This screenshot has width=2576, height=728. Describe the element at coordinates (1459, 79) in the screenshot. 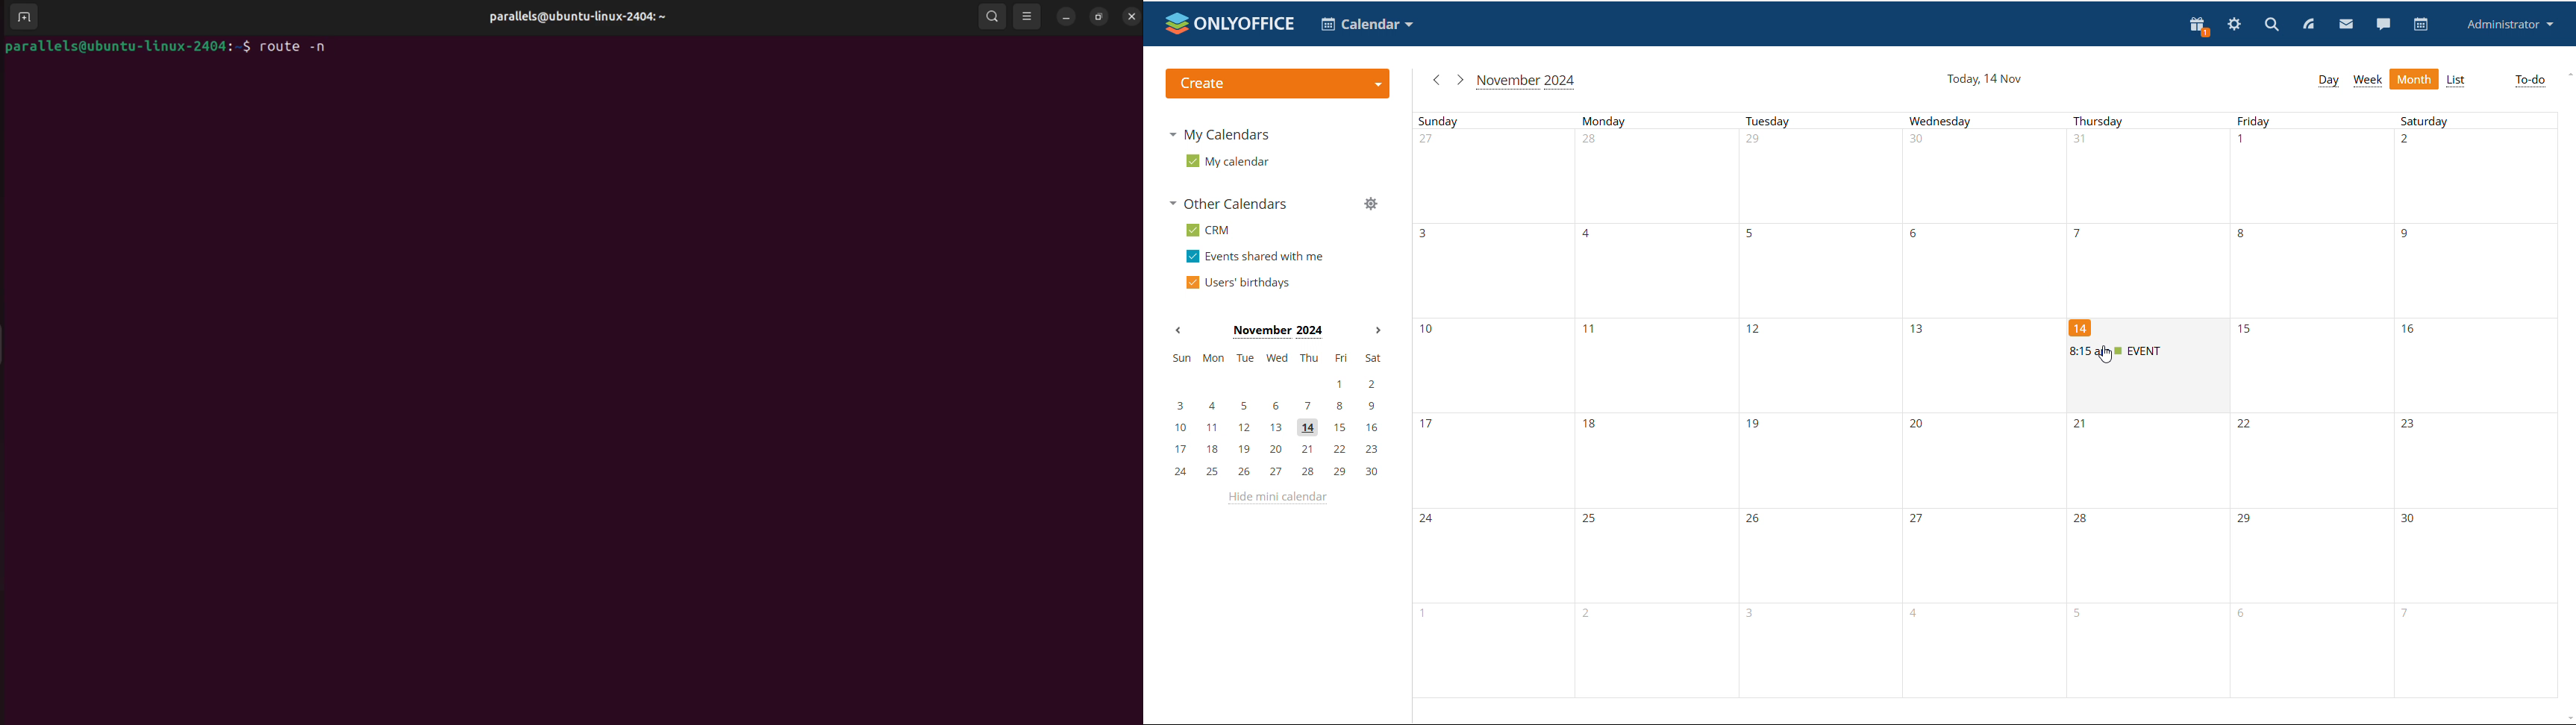

I see `next month` at that location.